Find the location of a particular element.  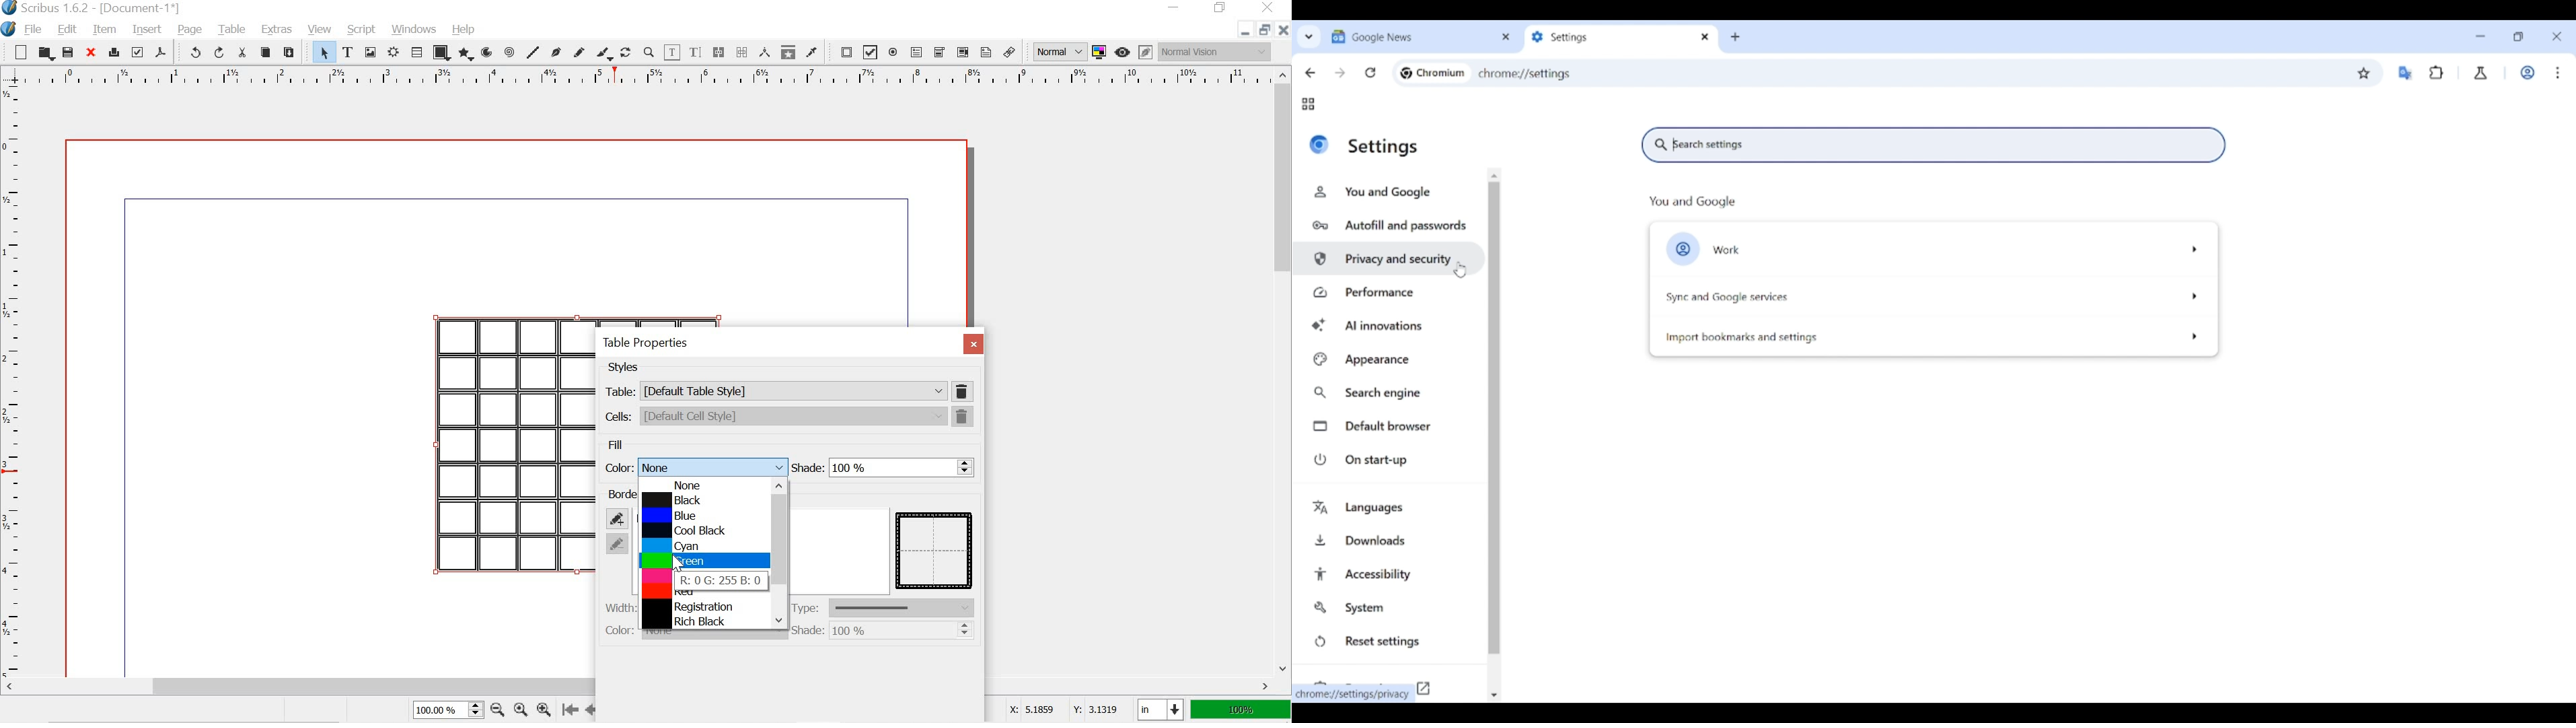

black is located at coordinates (673, 500).